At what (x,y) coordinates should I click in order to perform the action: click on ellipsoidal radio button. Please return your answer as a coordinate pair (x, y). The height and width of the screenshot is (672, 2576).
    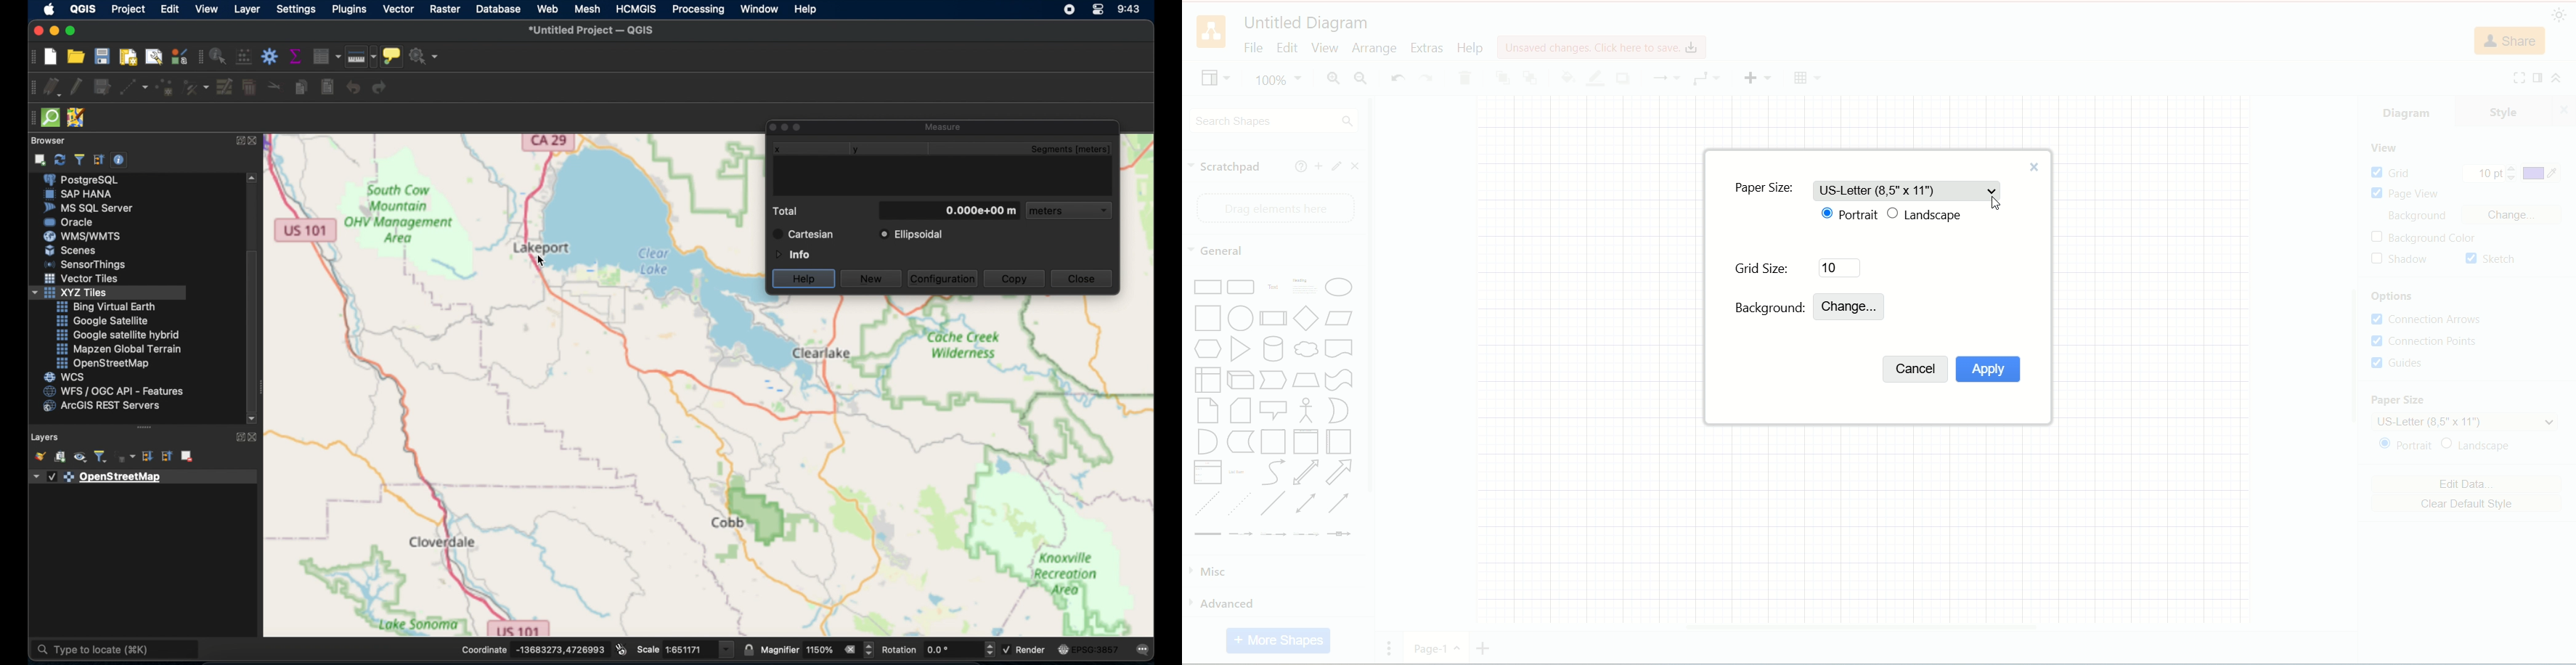
    Looking at the image, I should click on (911, 235).